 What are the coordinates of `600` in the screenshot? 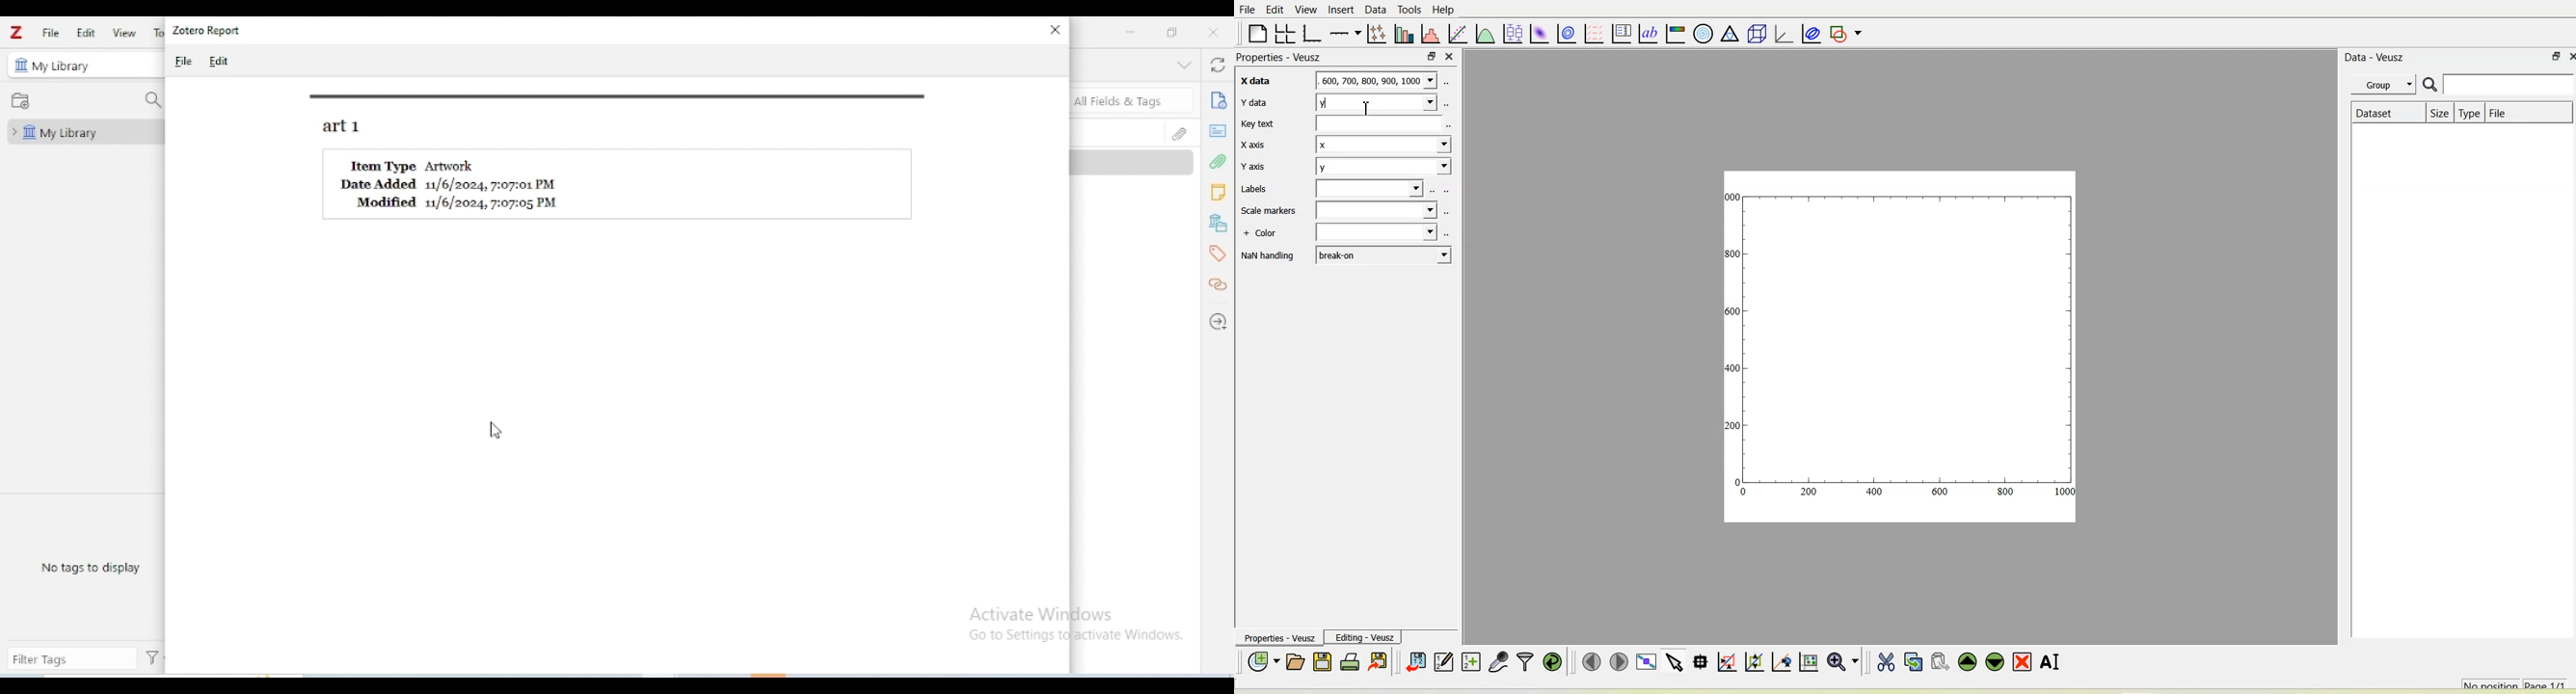 It's located at (1941, 491).